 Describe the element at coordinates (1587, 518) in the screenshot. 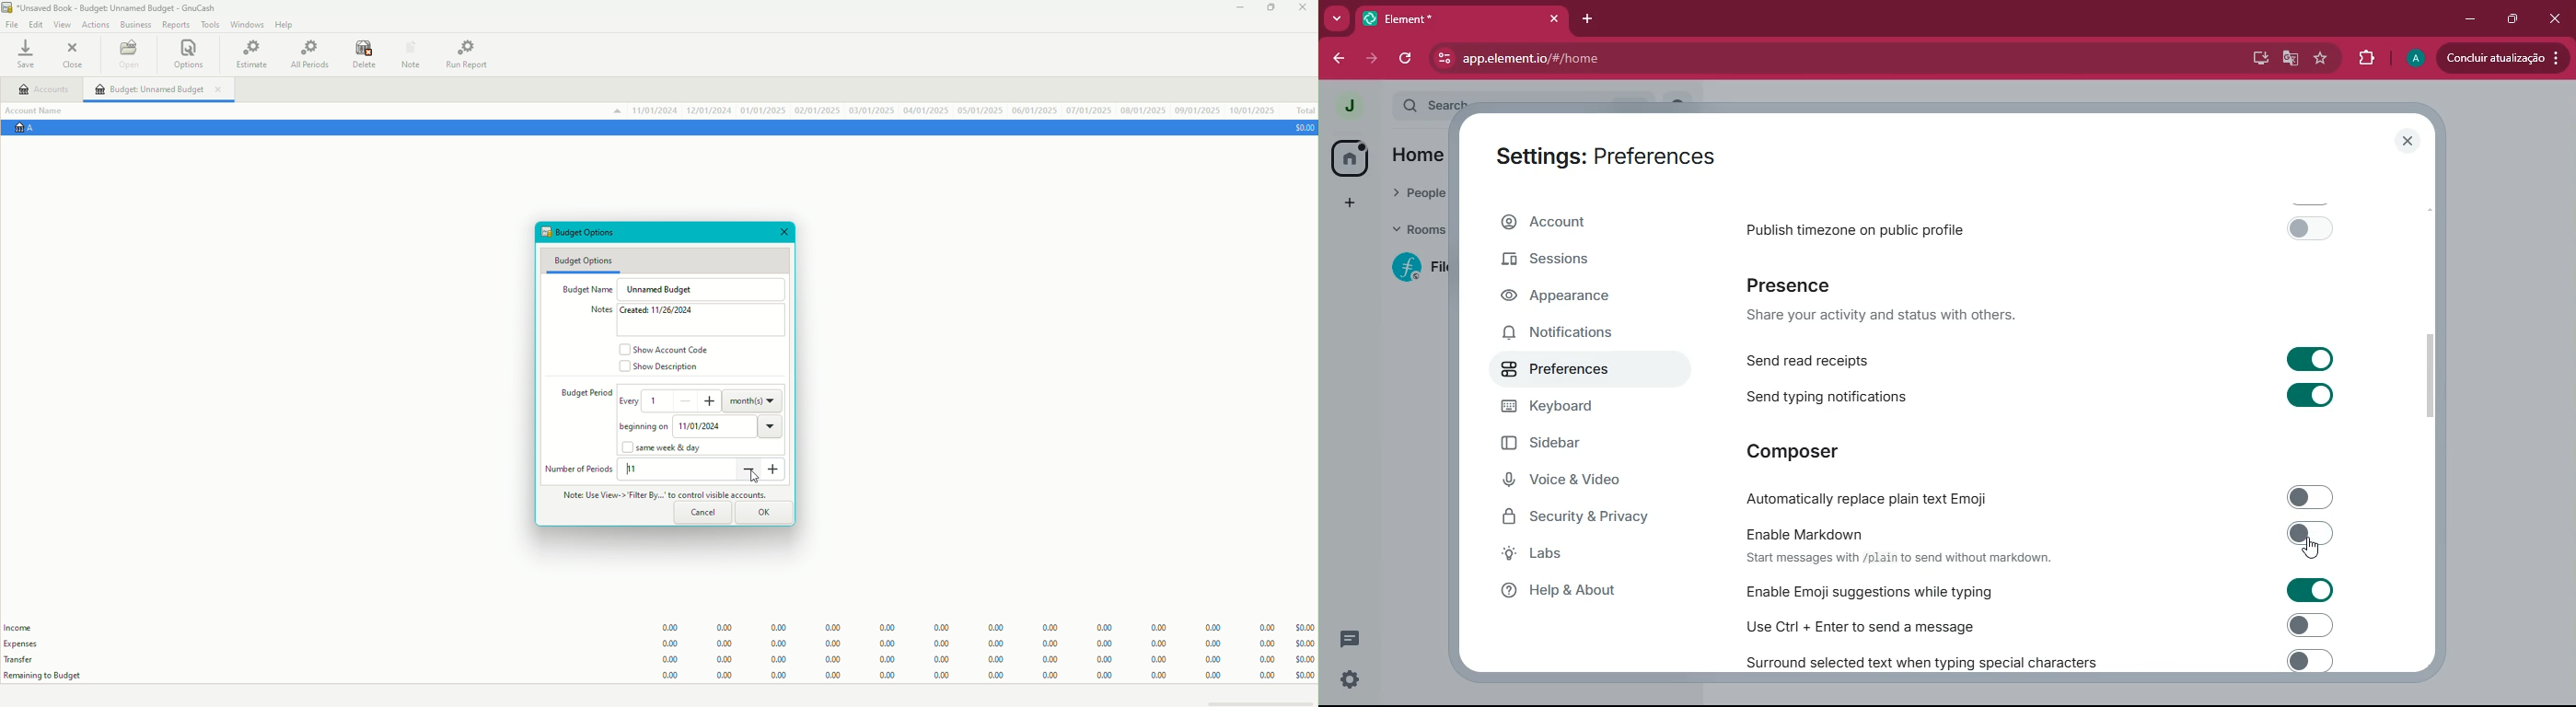

I see `security` at that location.